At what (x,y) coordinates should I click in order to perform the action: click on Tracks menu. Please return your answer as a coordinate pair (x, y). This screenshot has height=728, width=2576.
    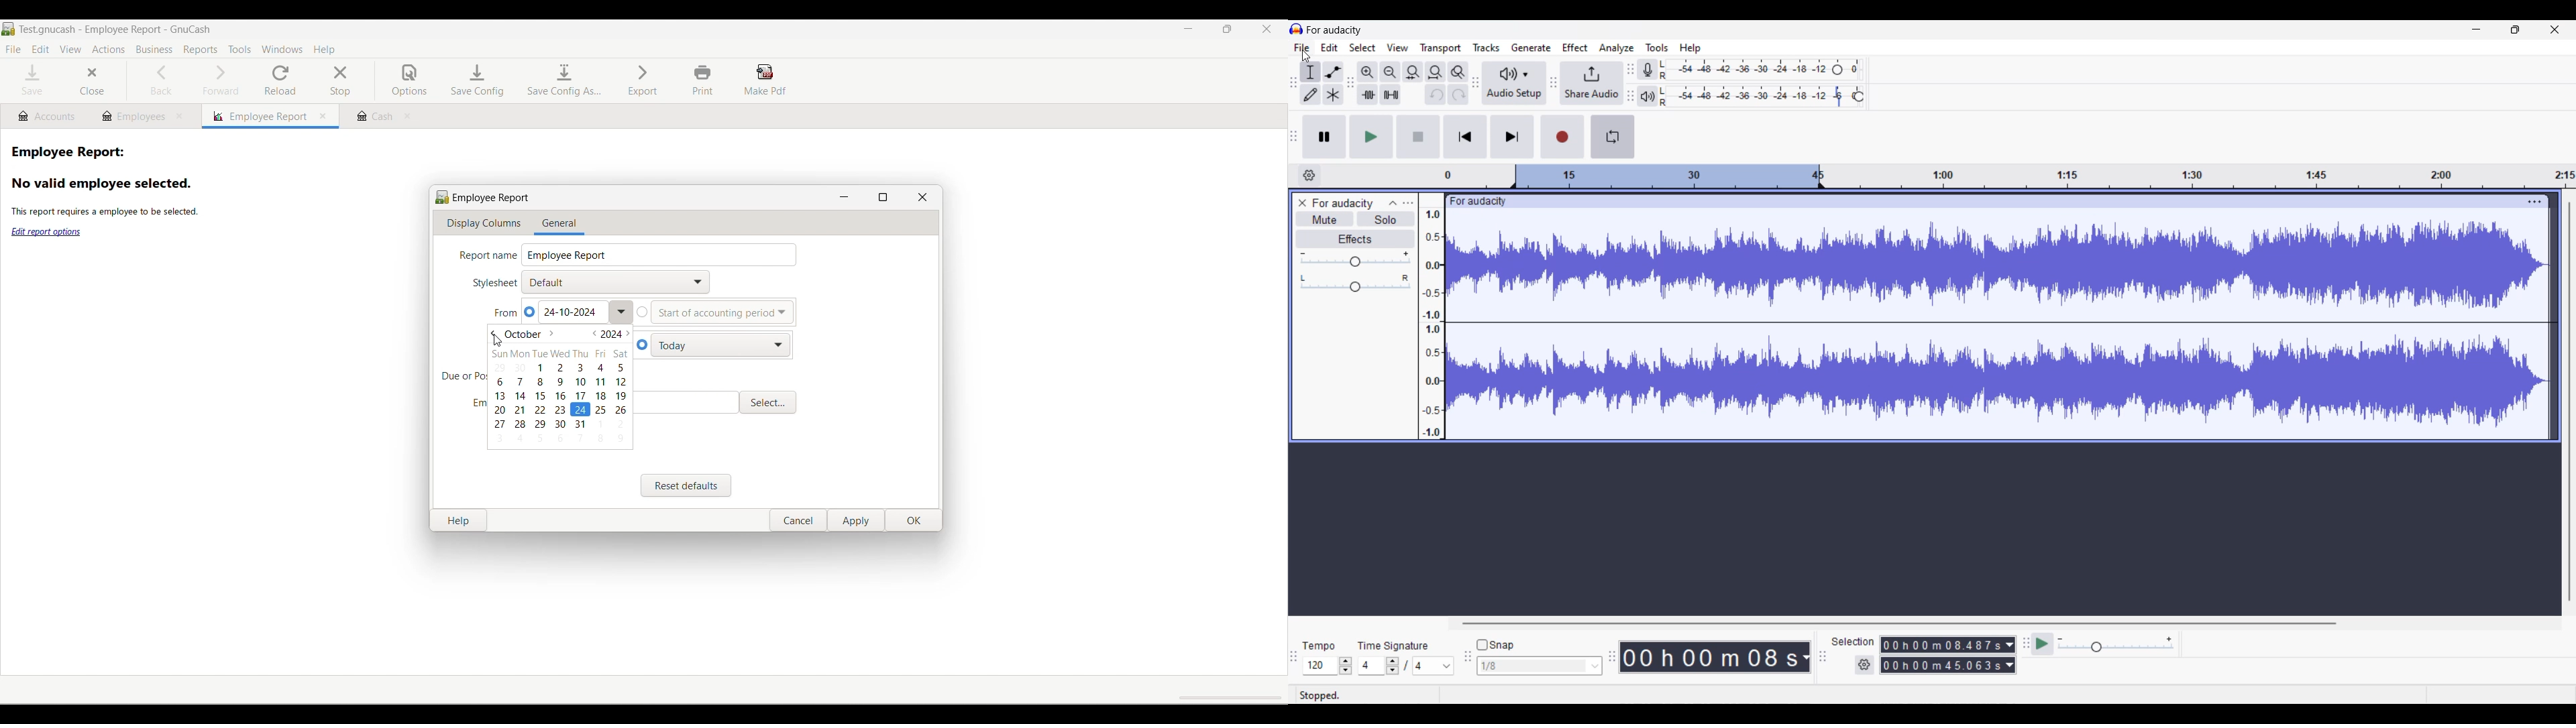
    Looking at the image, I should click on (1486, 48).